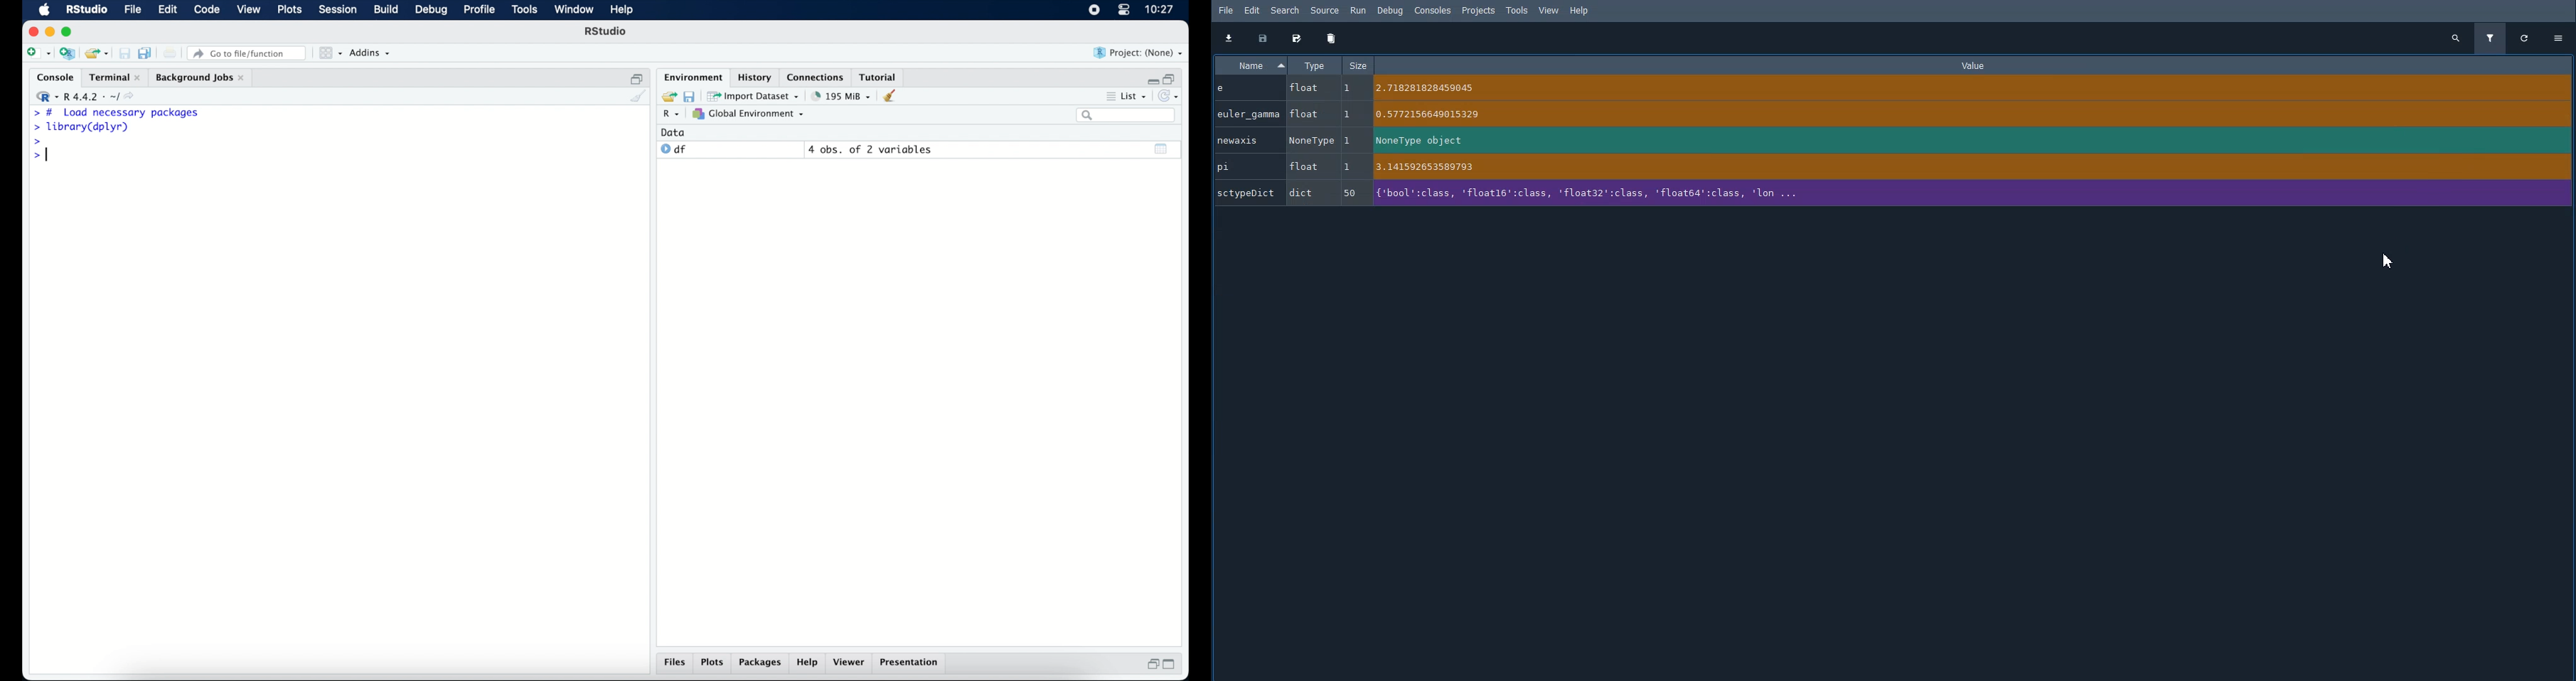  Describe the element at coordinates (1249, 167) in the screenshot. I see `pi` at that location.